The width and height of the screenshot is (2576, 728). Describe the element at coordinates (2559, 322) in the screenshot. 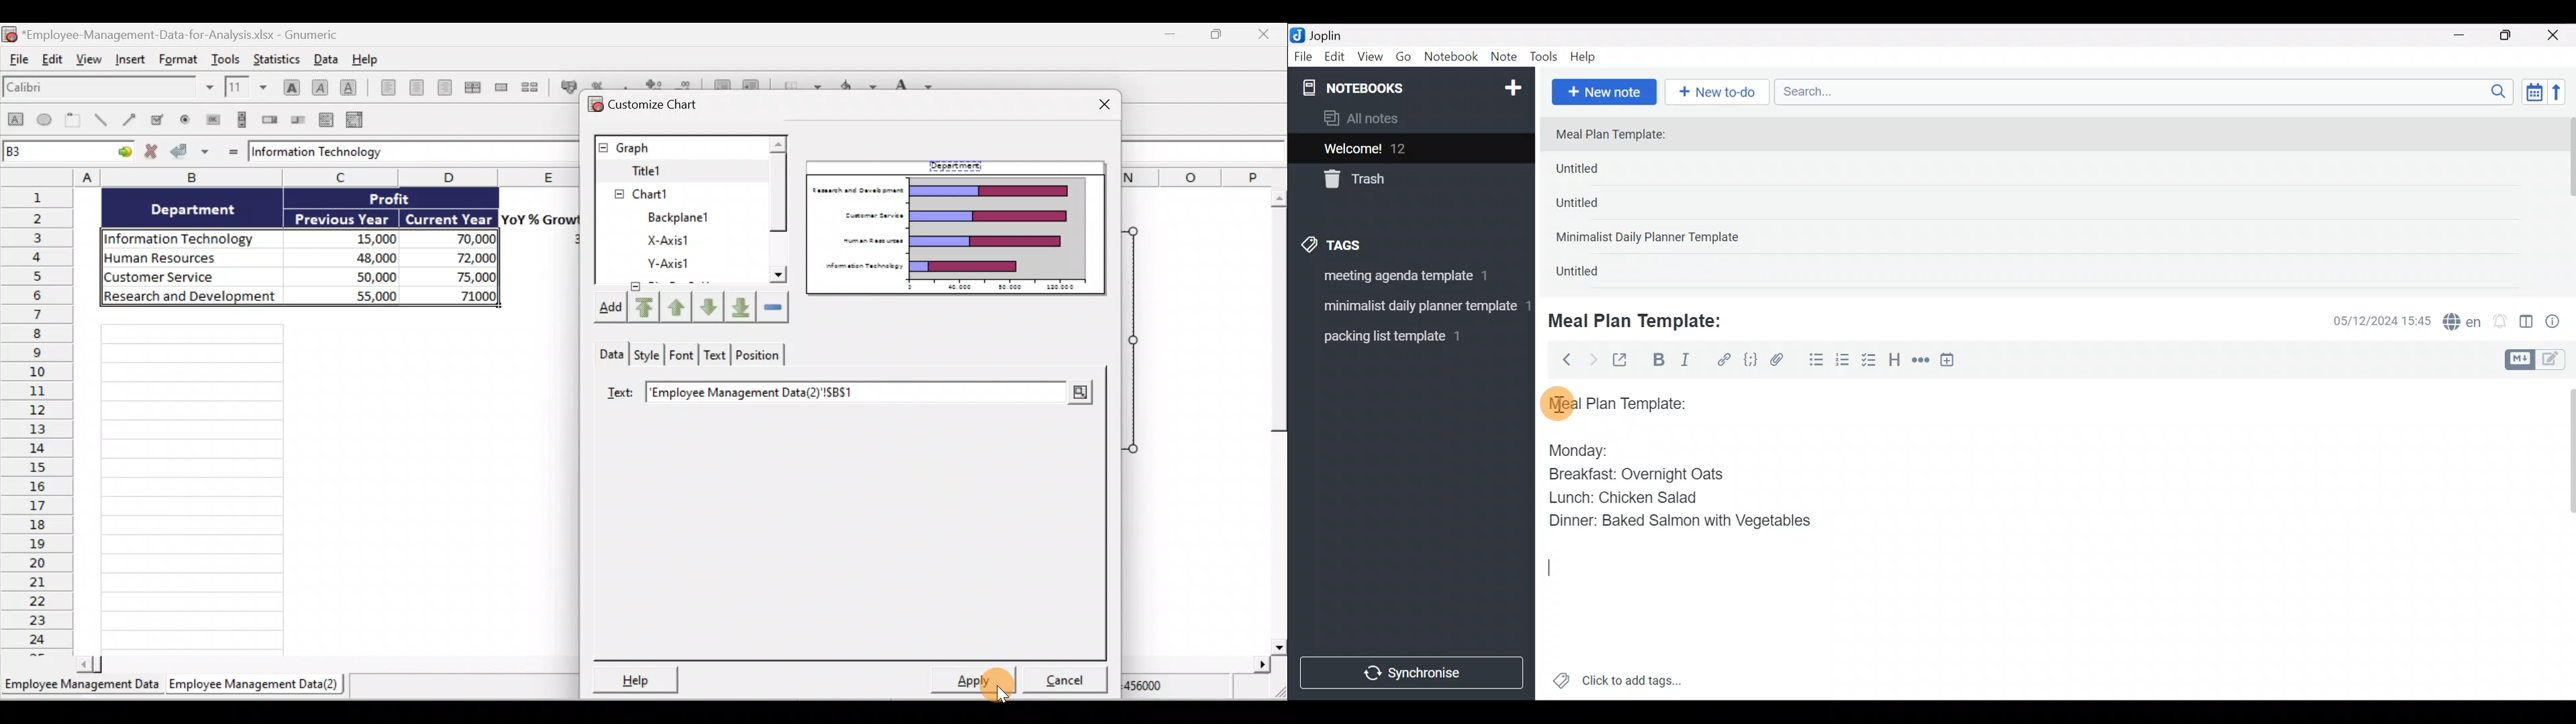

I see `Note properties` at that location.